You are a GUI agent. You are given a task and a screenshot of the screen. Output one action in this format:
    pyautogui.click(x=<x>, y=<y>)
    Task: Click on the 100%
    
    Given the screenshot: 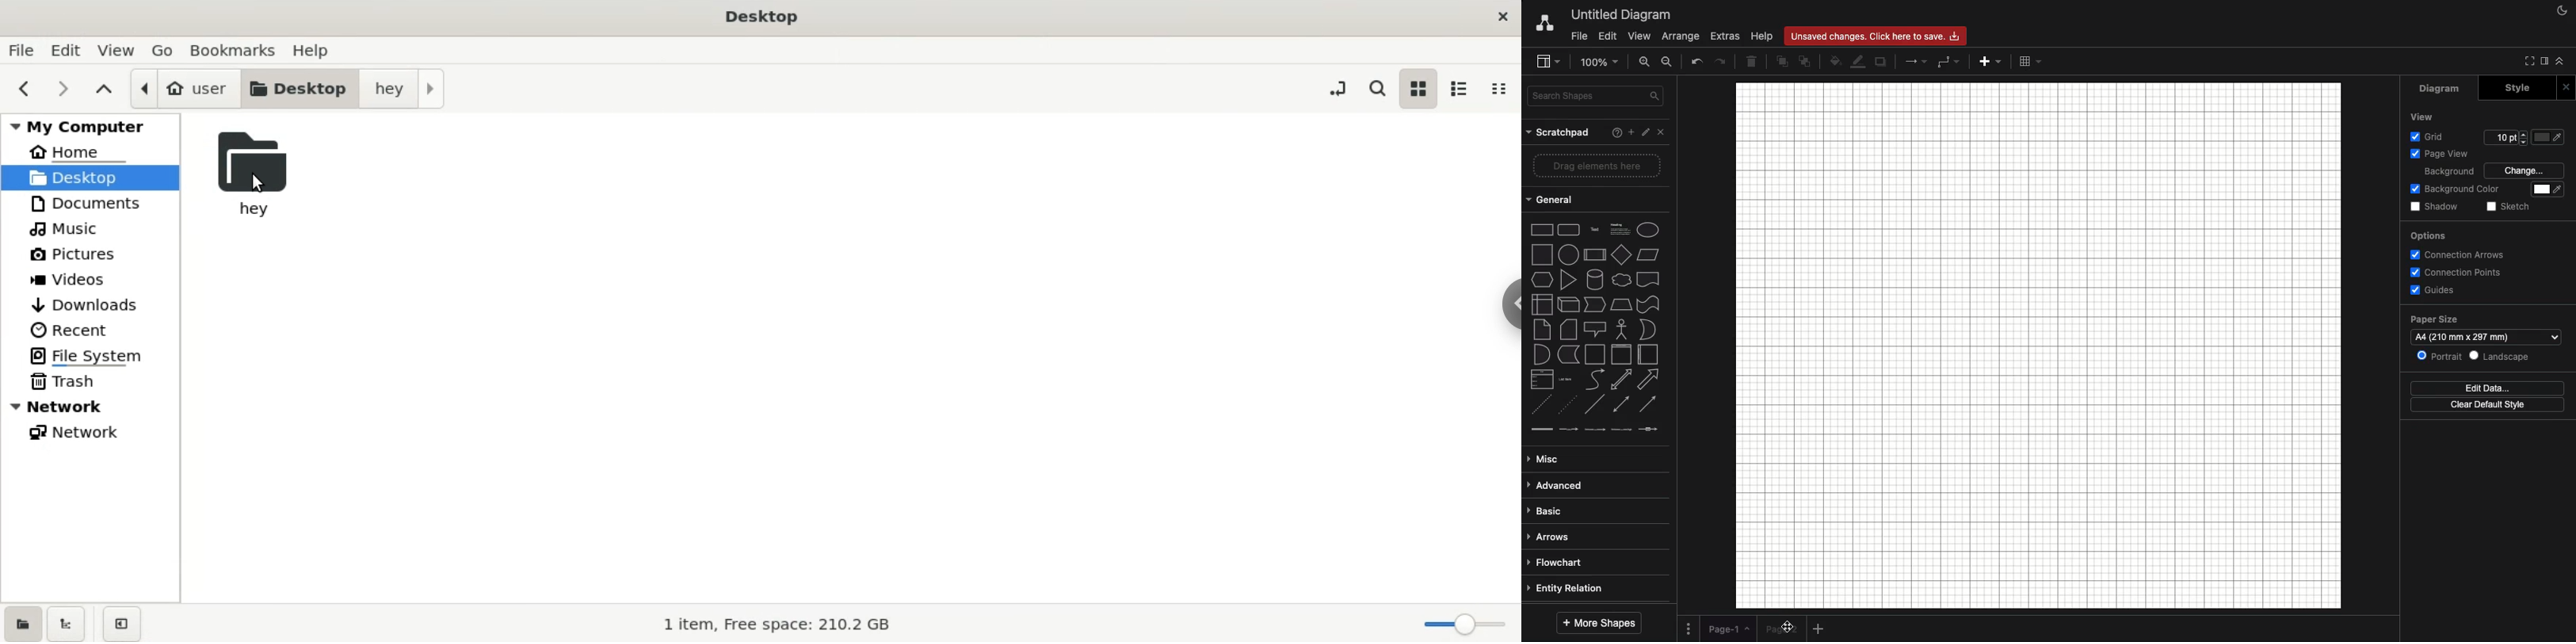 What is the action you would take?
    pyautogui.click(x=1600, y=64)
    